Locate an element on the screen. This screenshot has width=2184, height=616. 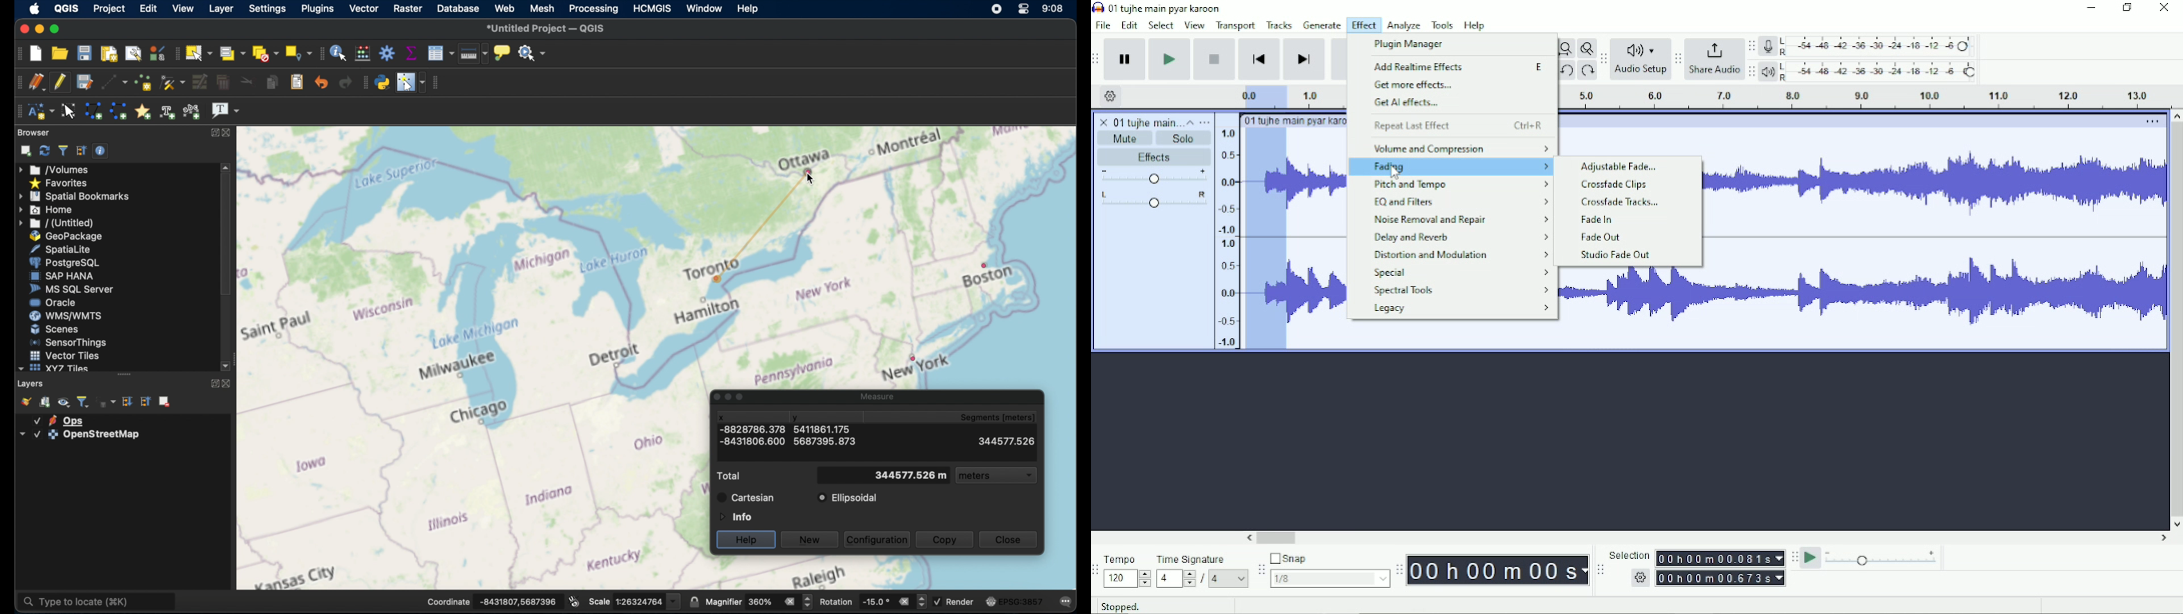
modify is located at coordinates (199, 81).